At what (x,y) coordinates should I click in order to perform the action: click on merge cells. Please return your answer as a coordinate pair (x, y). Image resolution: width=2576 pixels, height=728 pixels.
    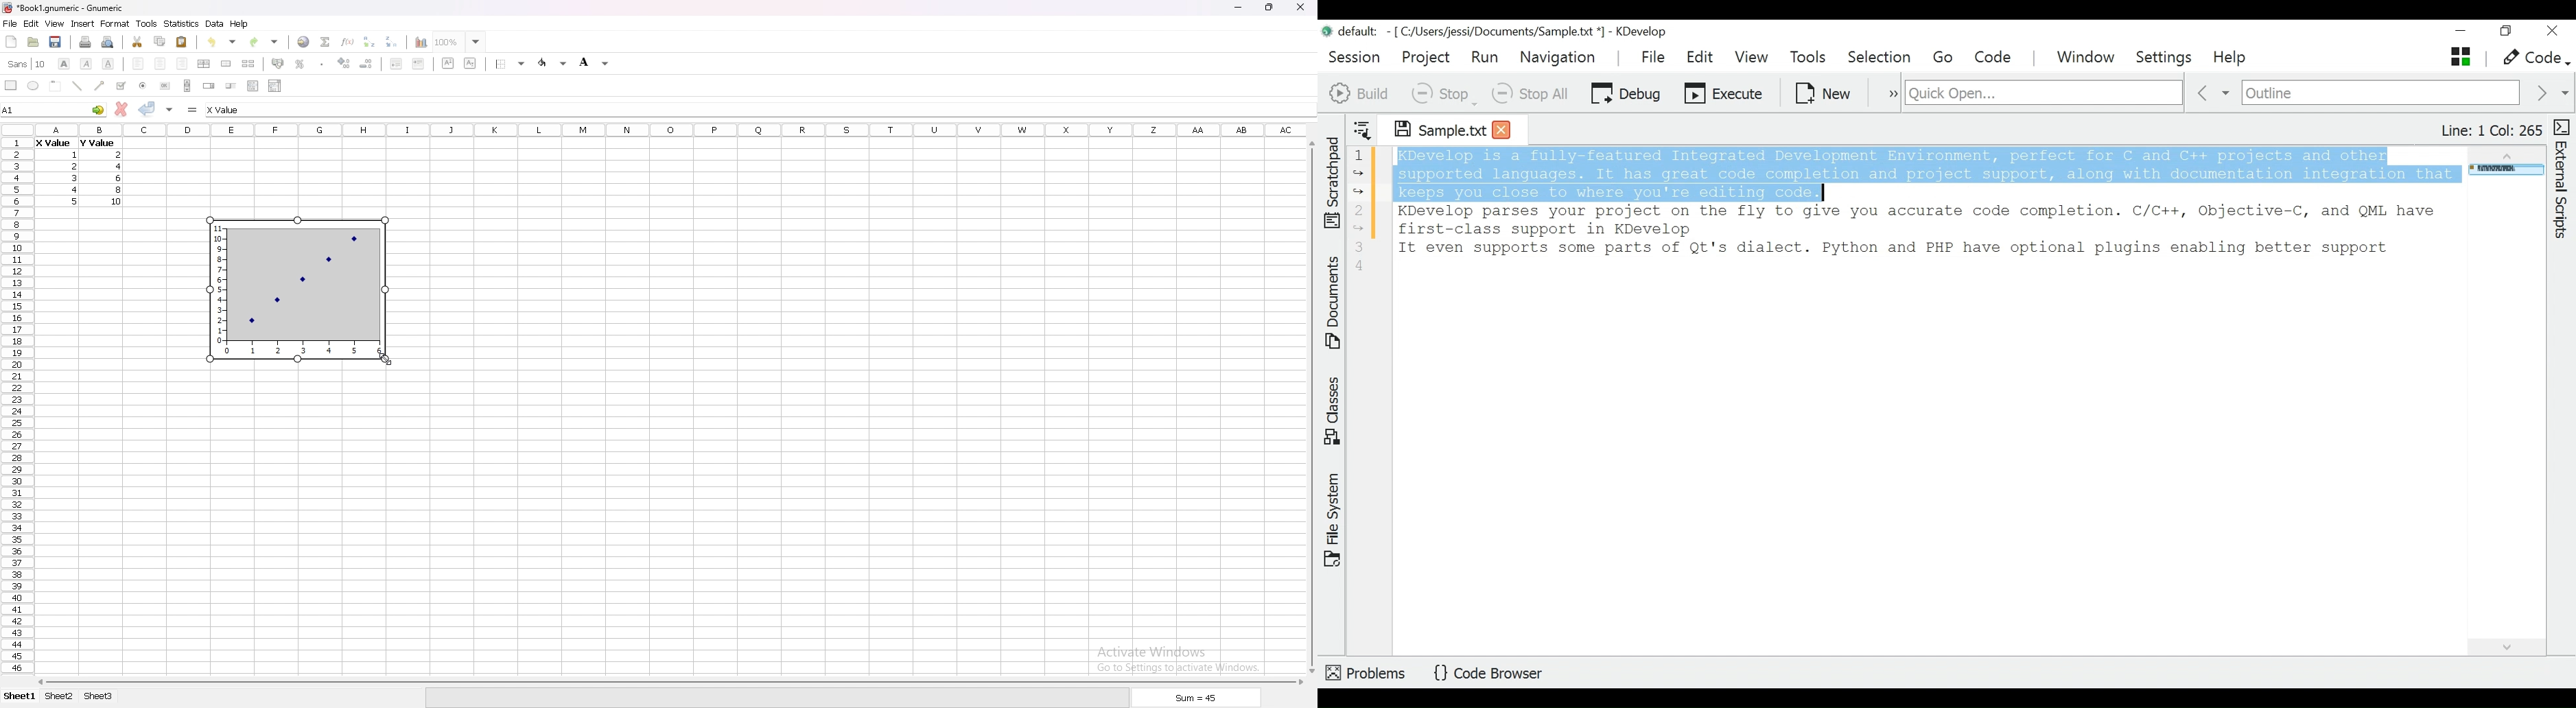
    Looking at the image, I should click on (226, 64).